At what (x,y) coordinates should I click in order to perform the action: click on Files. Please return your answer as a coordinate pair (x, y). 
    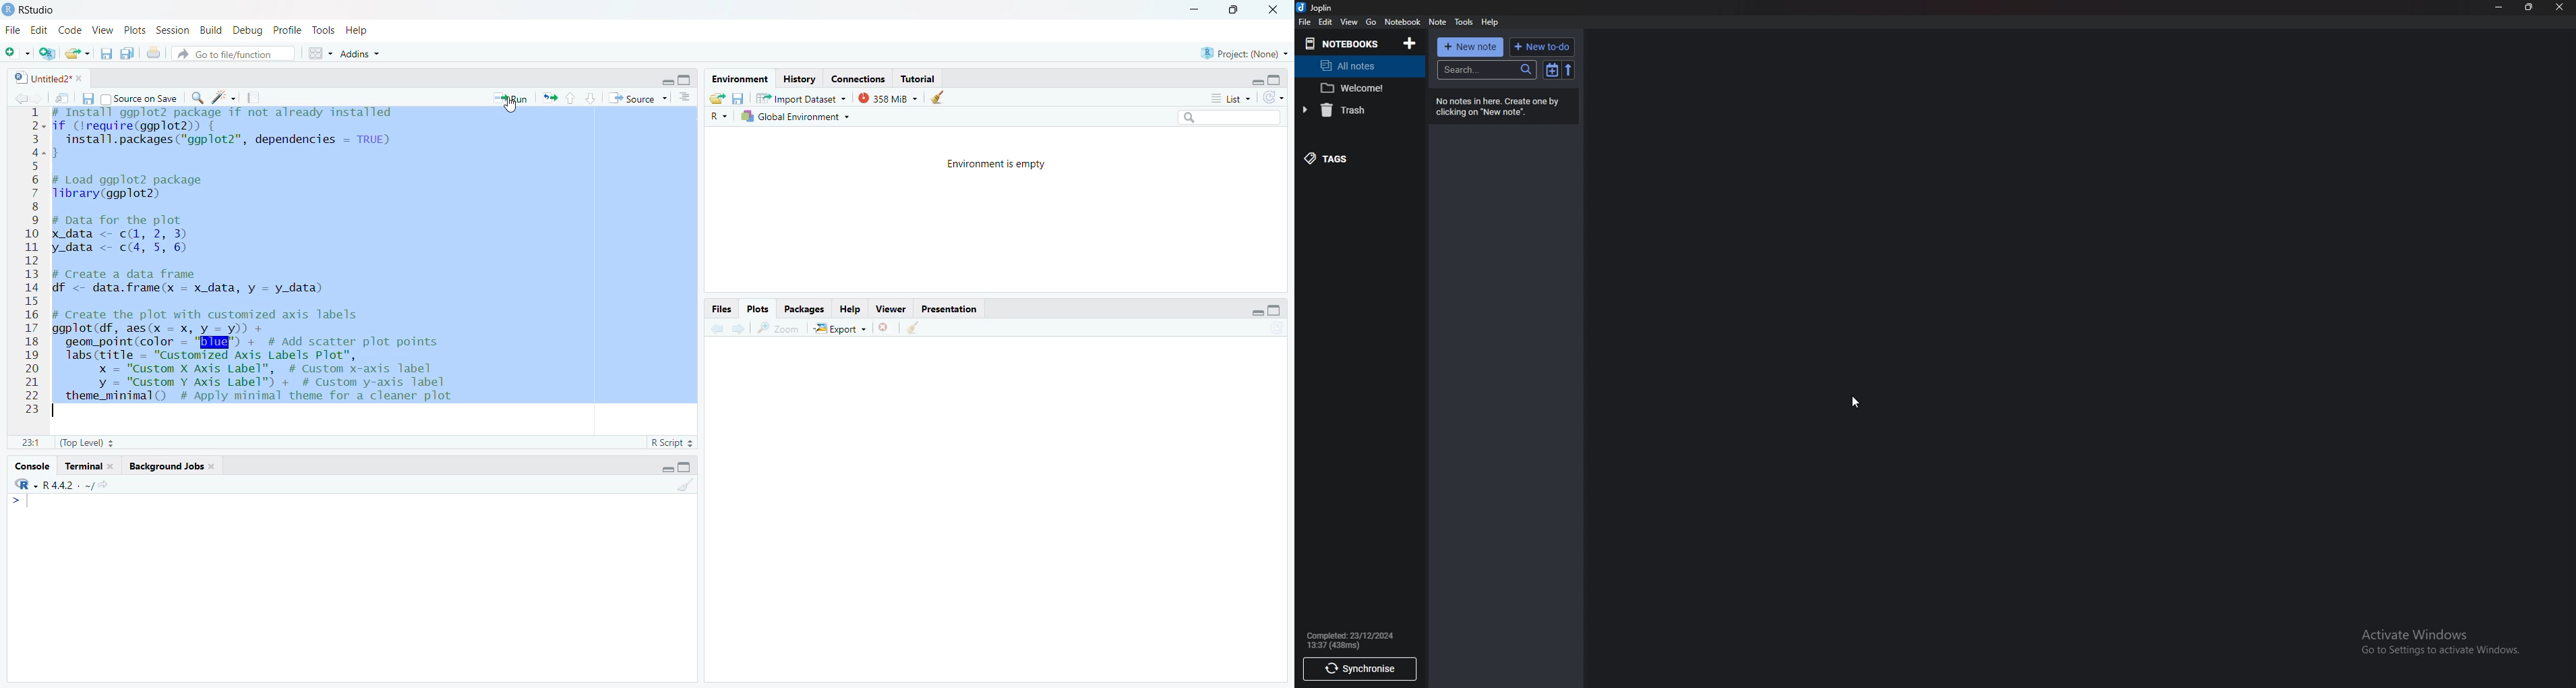
    Looking at the image, I should click on (714, 309).